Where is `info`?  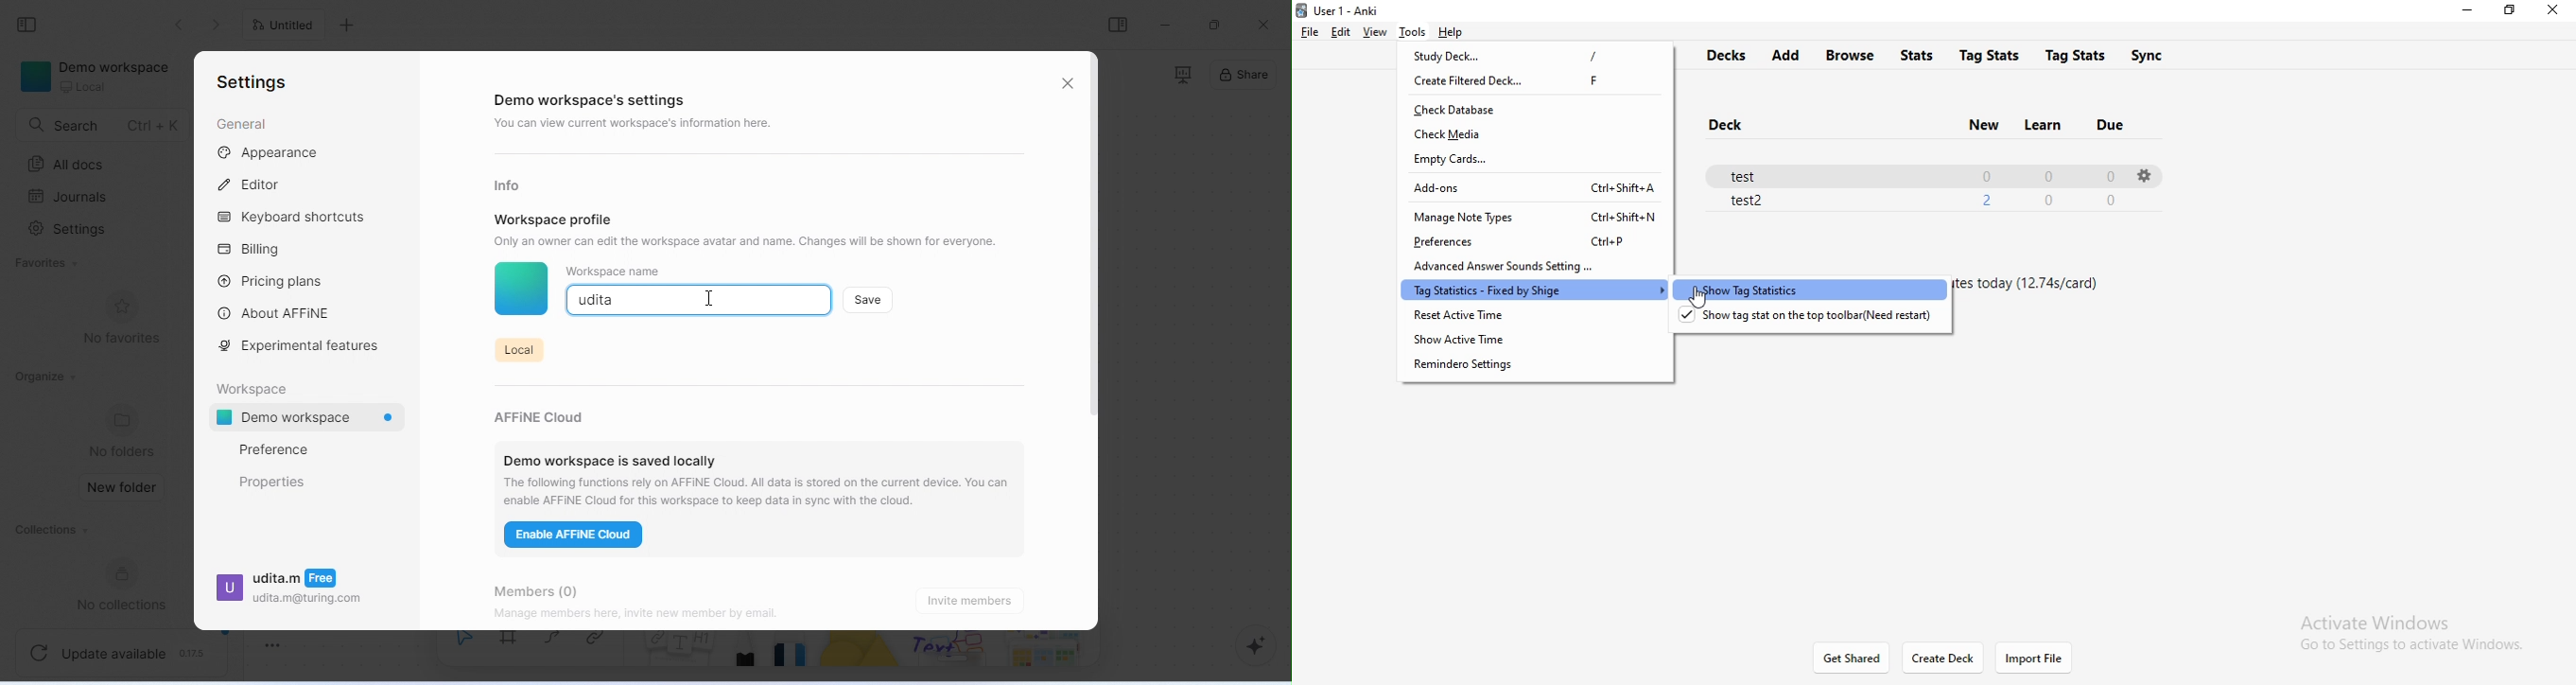 info is located at coordinates (511, 184).